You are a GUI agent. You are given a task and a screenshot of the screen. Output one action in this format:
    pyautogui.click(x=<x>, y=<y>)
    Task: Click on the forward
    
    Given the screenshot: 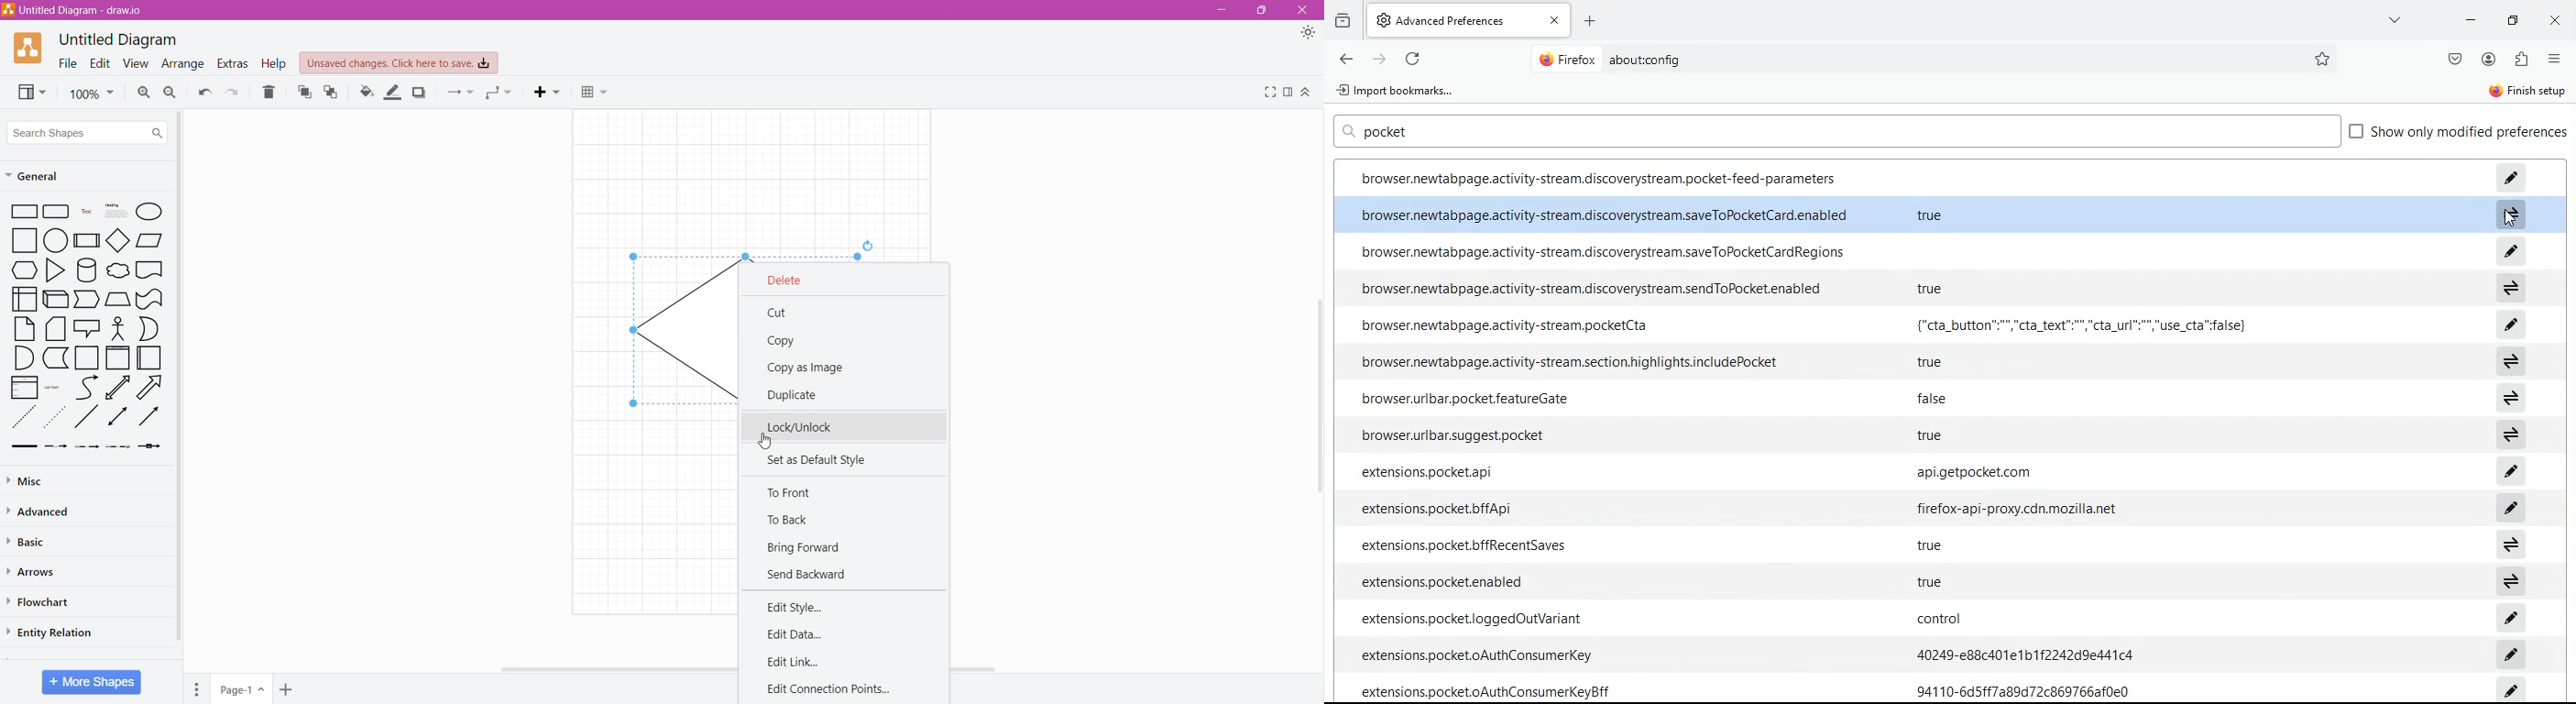 What is the action you would take?
    pyautogui.click(x=1381, y=59)
    